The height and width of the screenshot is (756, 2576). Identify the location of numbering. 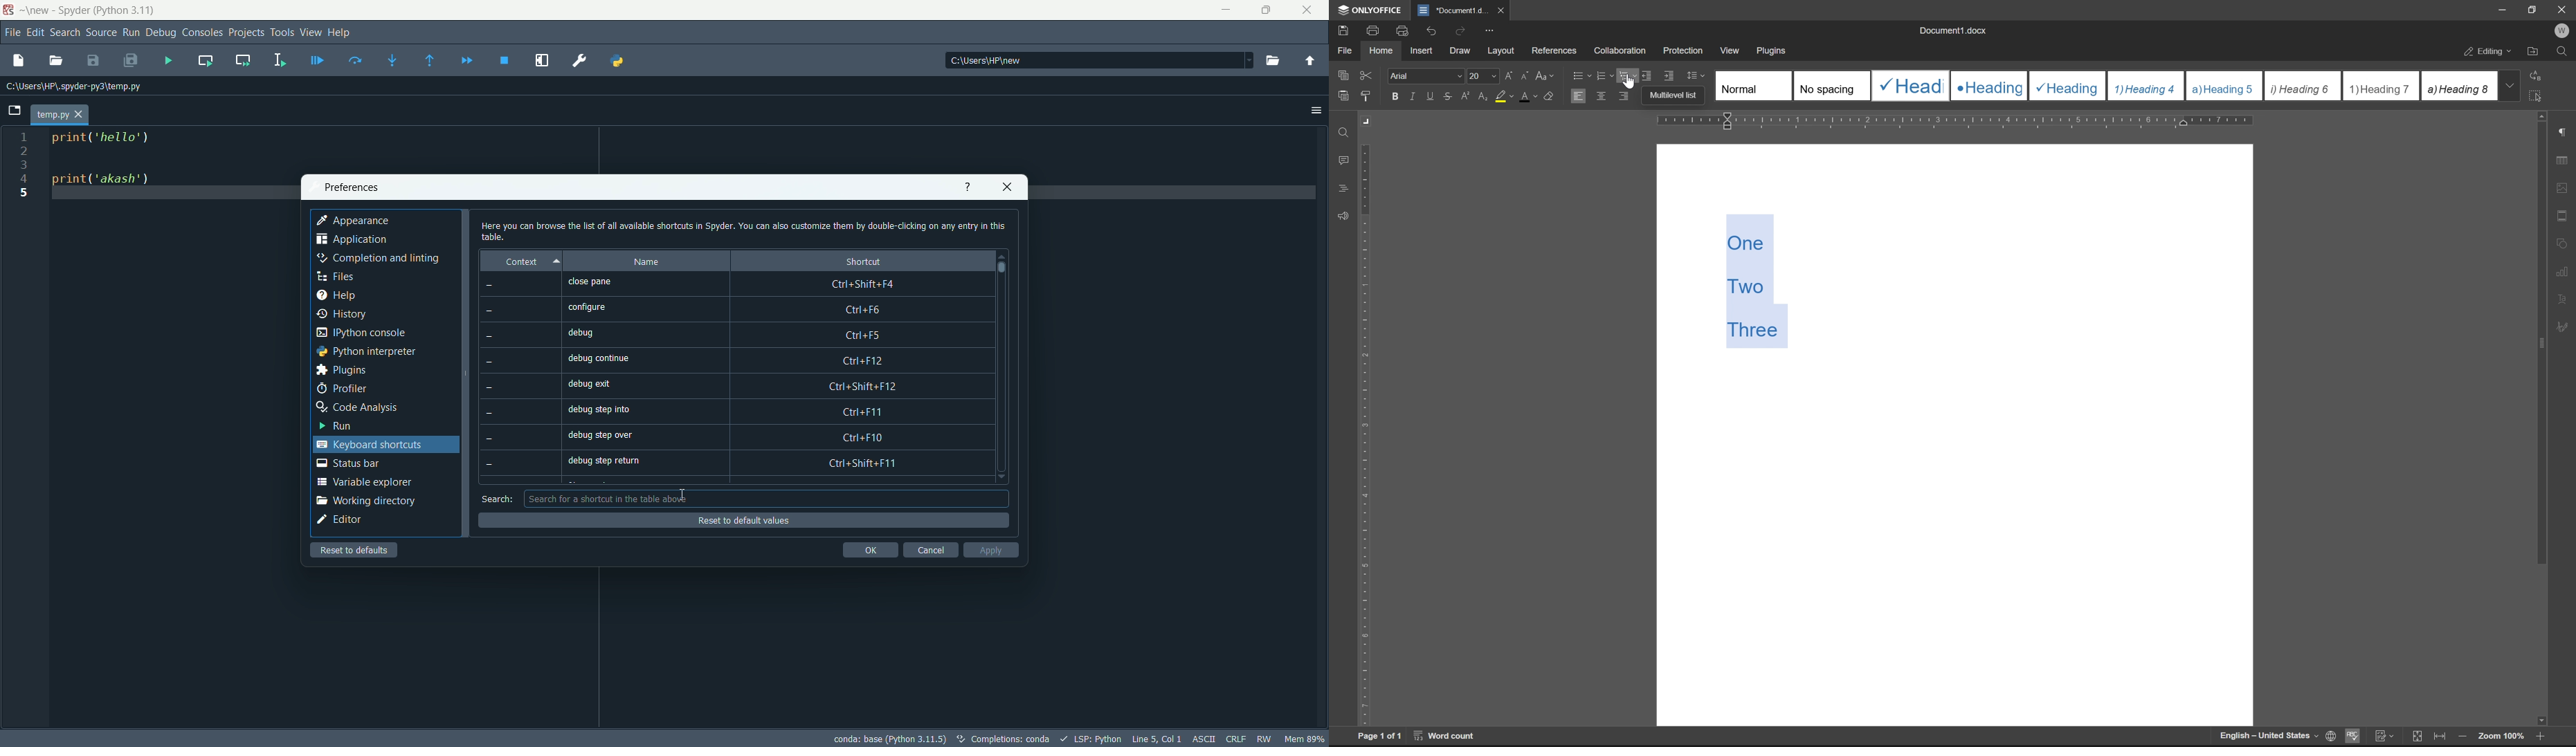
(1604, 76).